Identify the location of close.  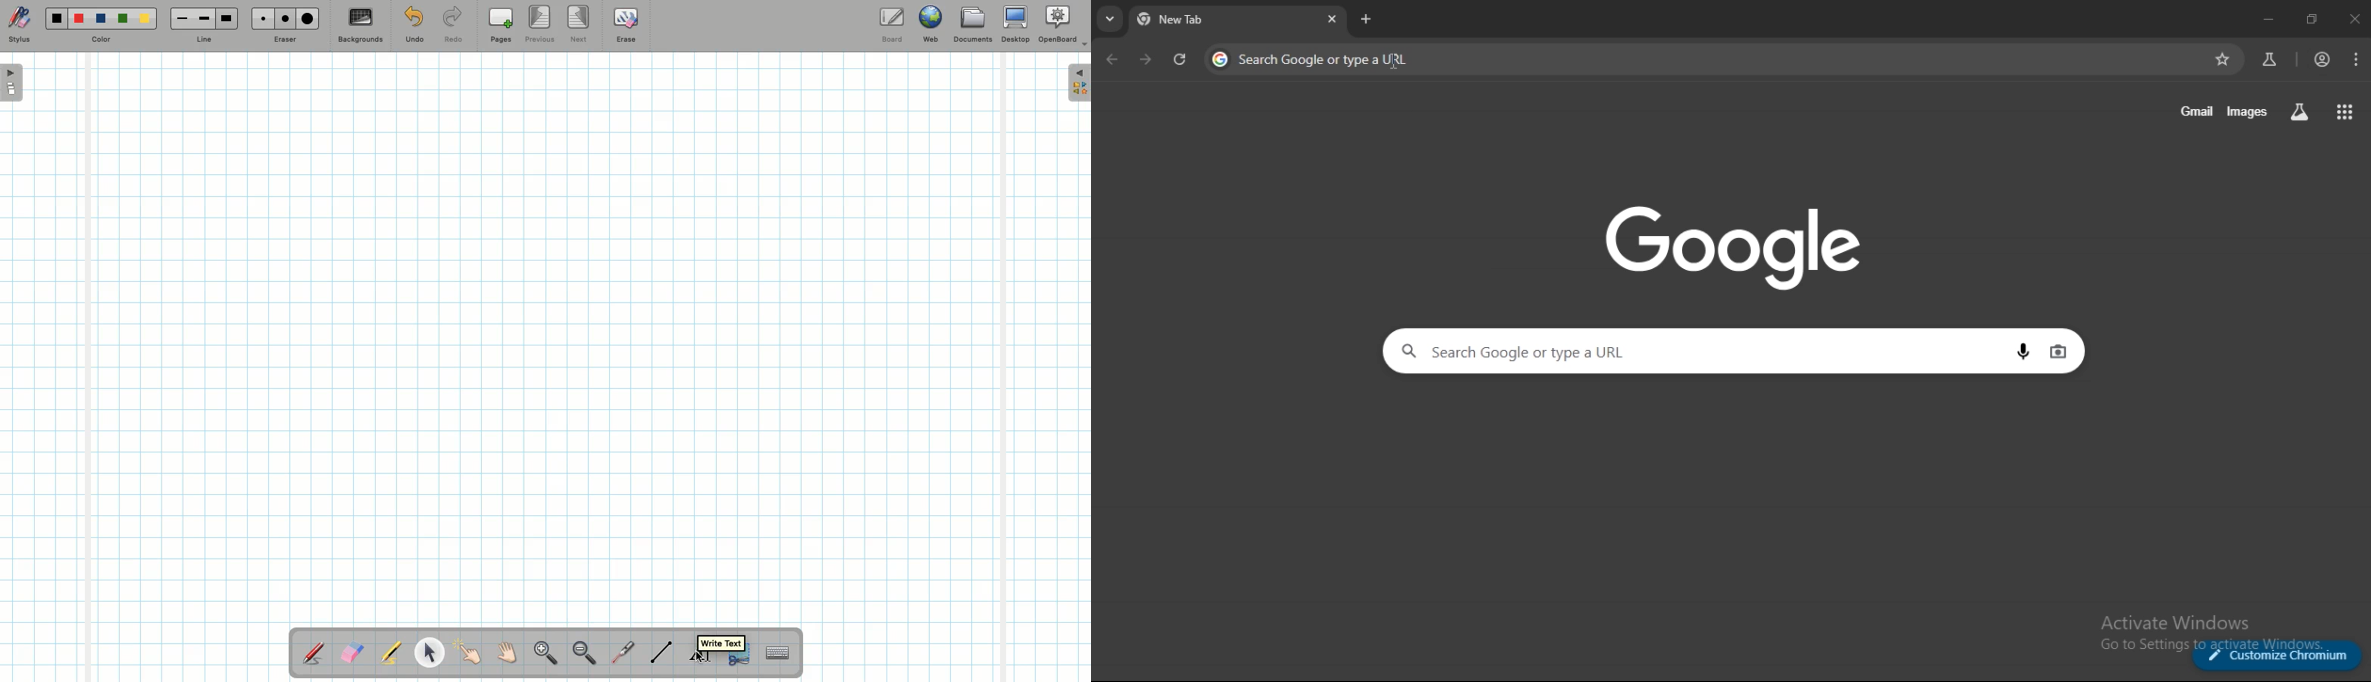
(2353, 20).